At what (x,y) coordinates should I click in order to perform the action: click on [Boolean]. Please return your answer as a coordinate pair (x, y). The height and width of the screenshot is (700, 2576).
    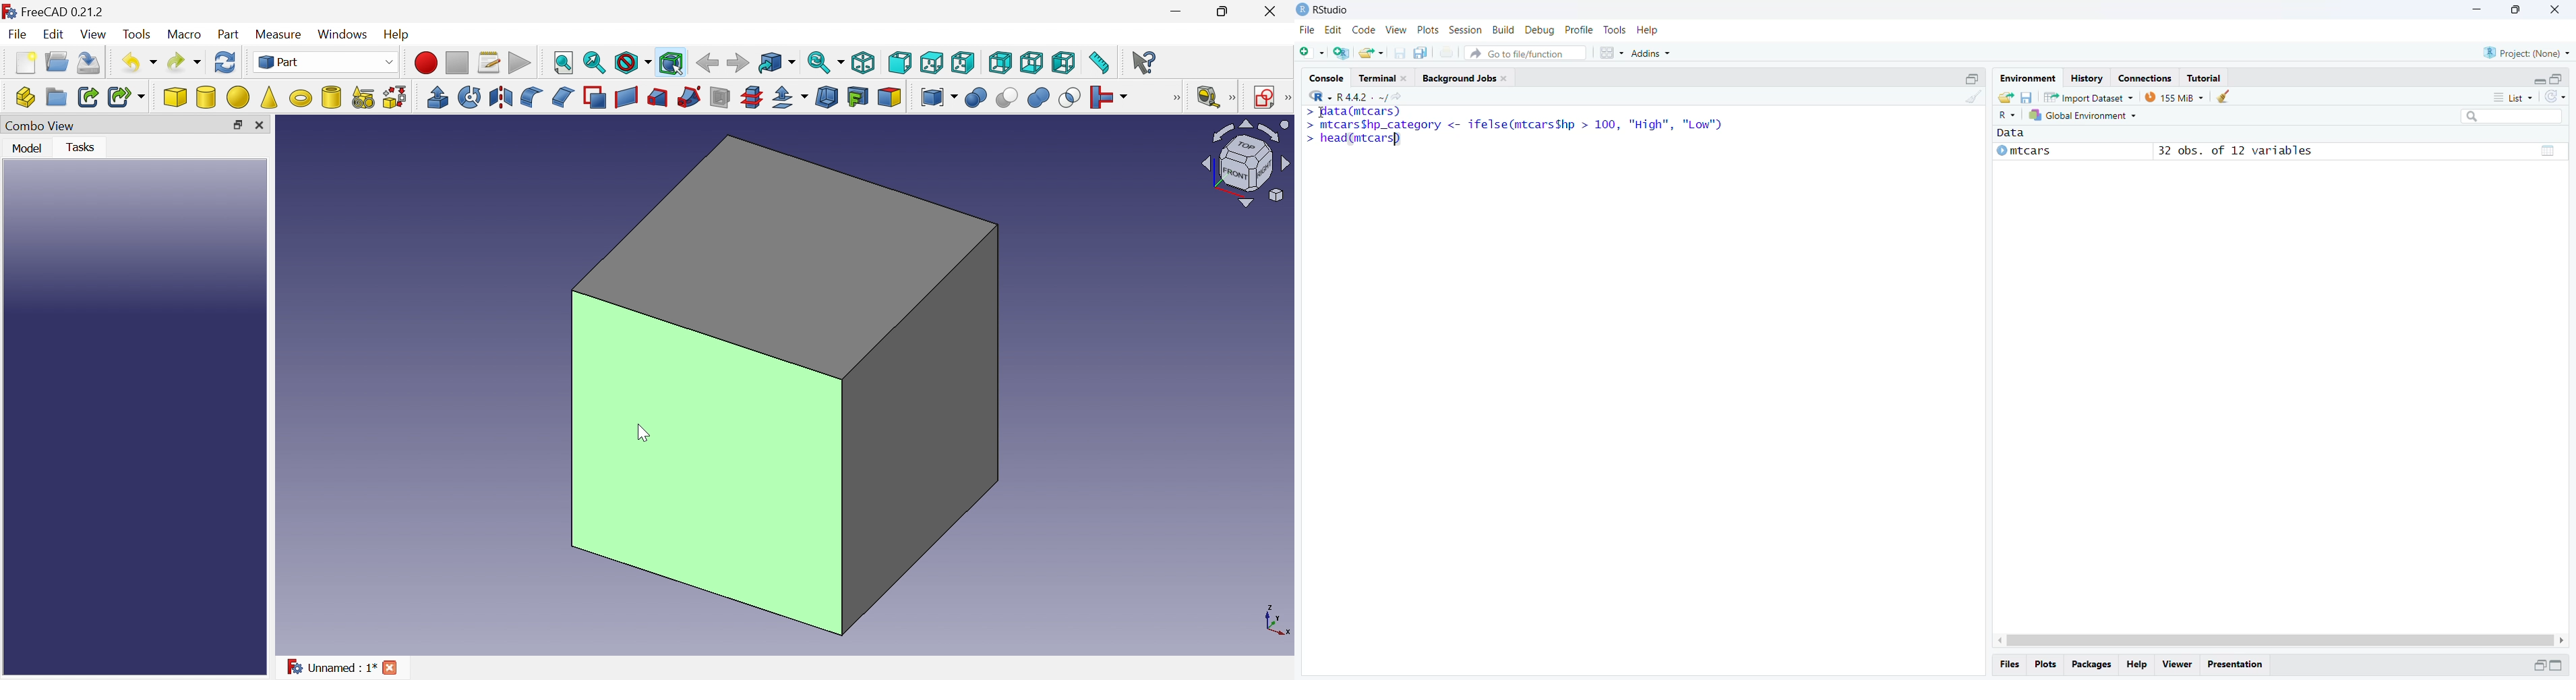
    Looking at the image, I should click on (1174, 98).